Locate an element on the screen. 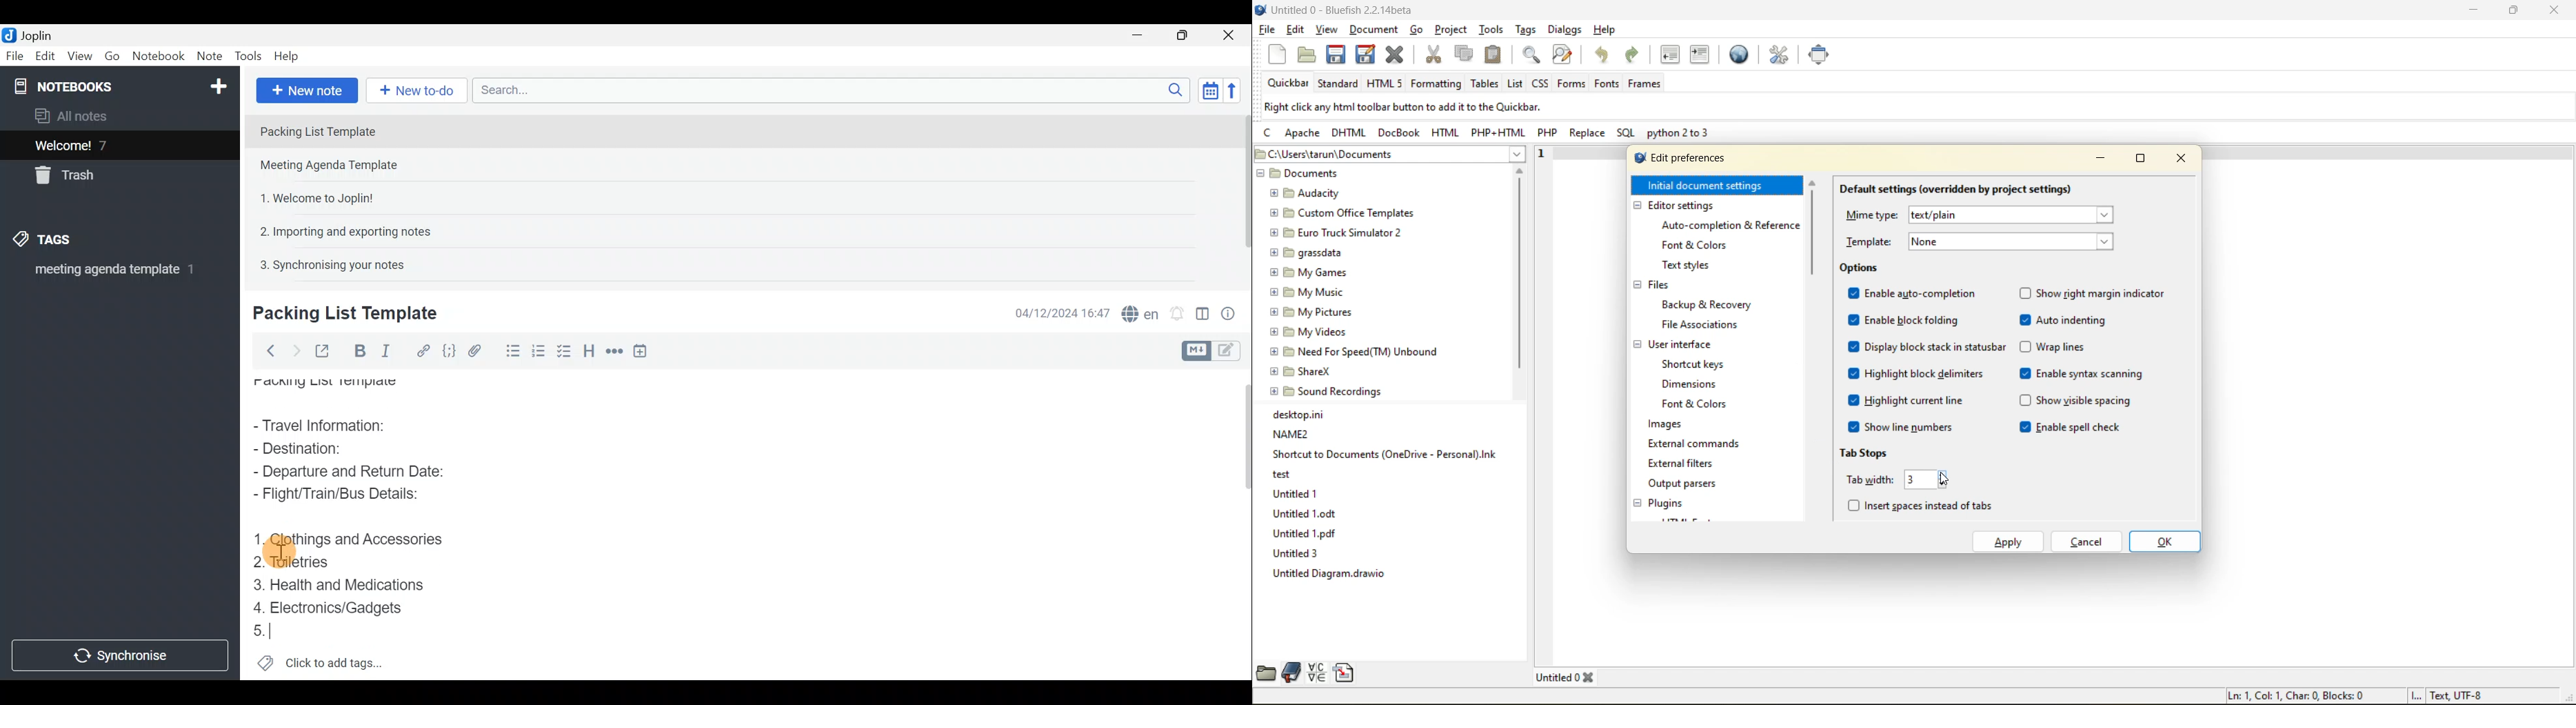 Image resolution: width=2576 pixels, height=728 pixels. copy is located at coordinates (1464, 54).